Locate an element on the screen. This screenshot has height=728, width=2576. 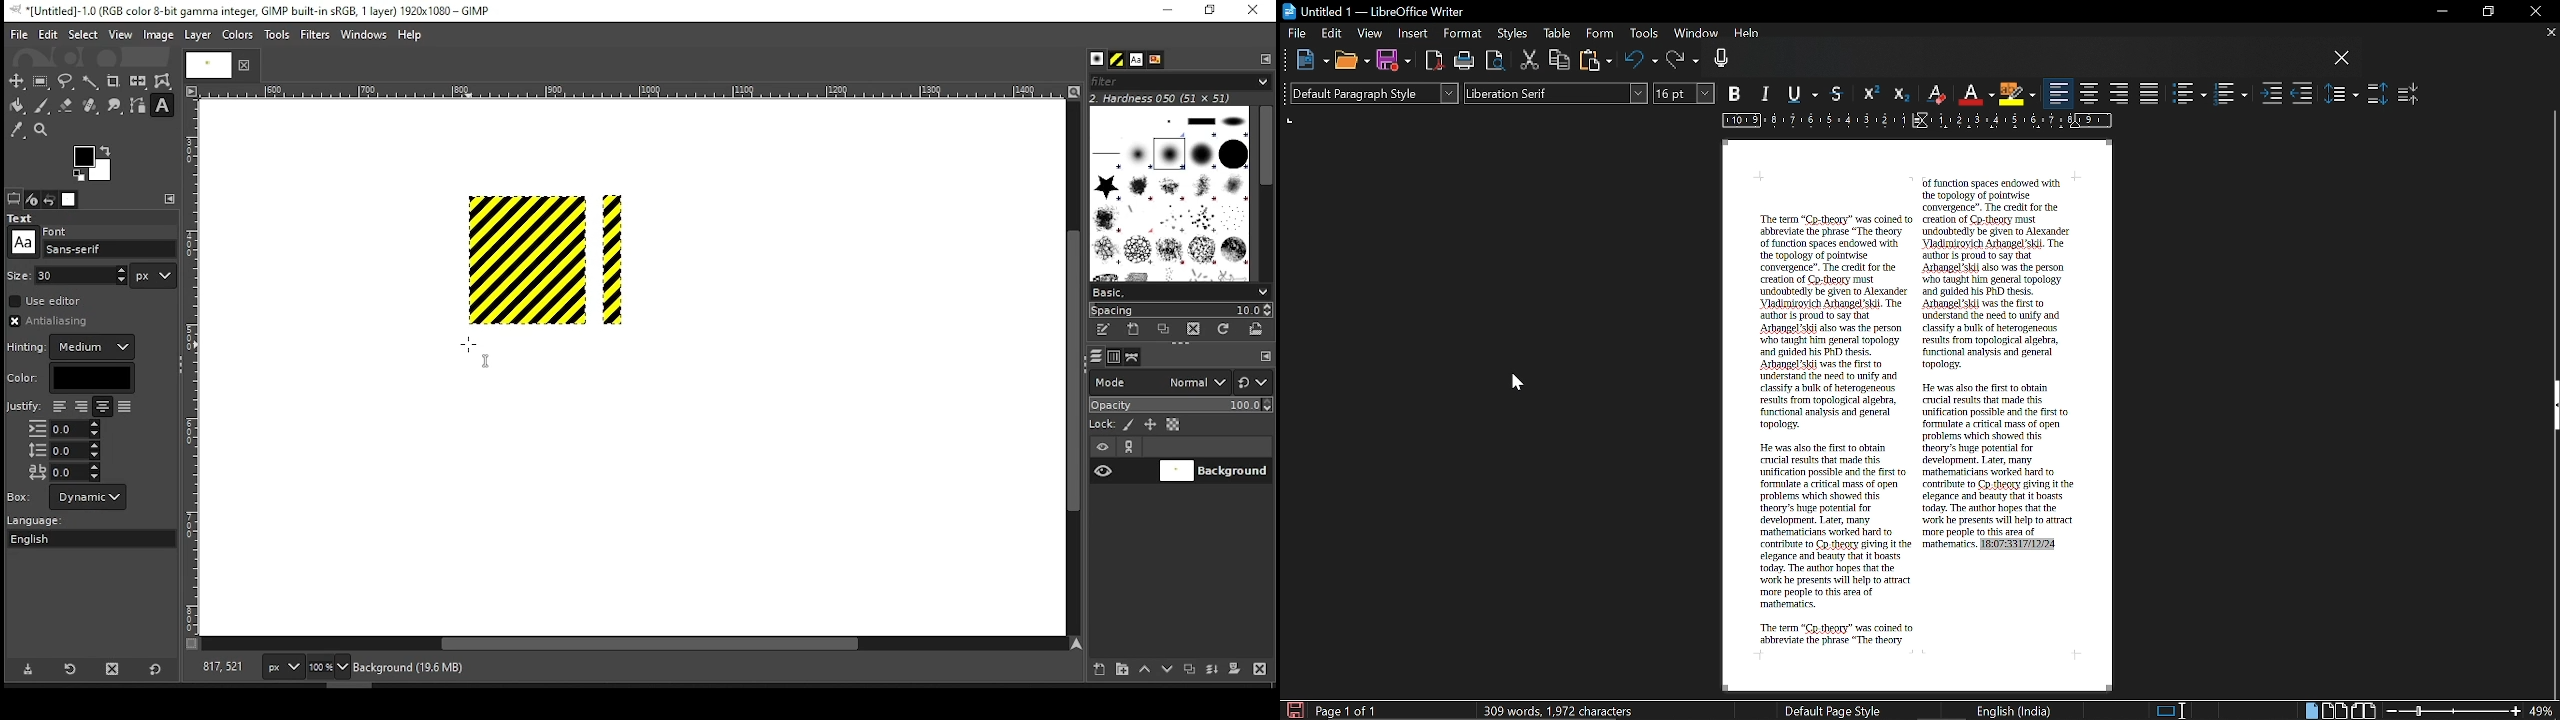
box  is located at coordinates (88, 497).